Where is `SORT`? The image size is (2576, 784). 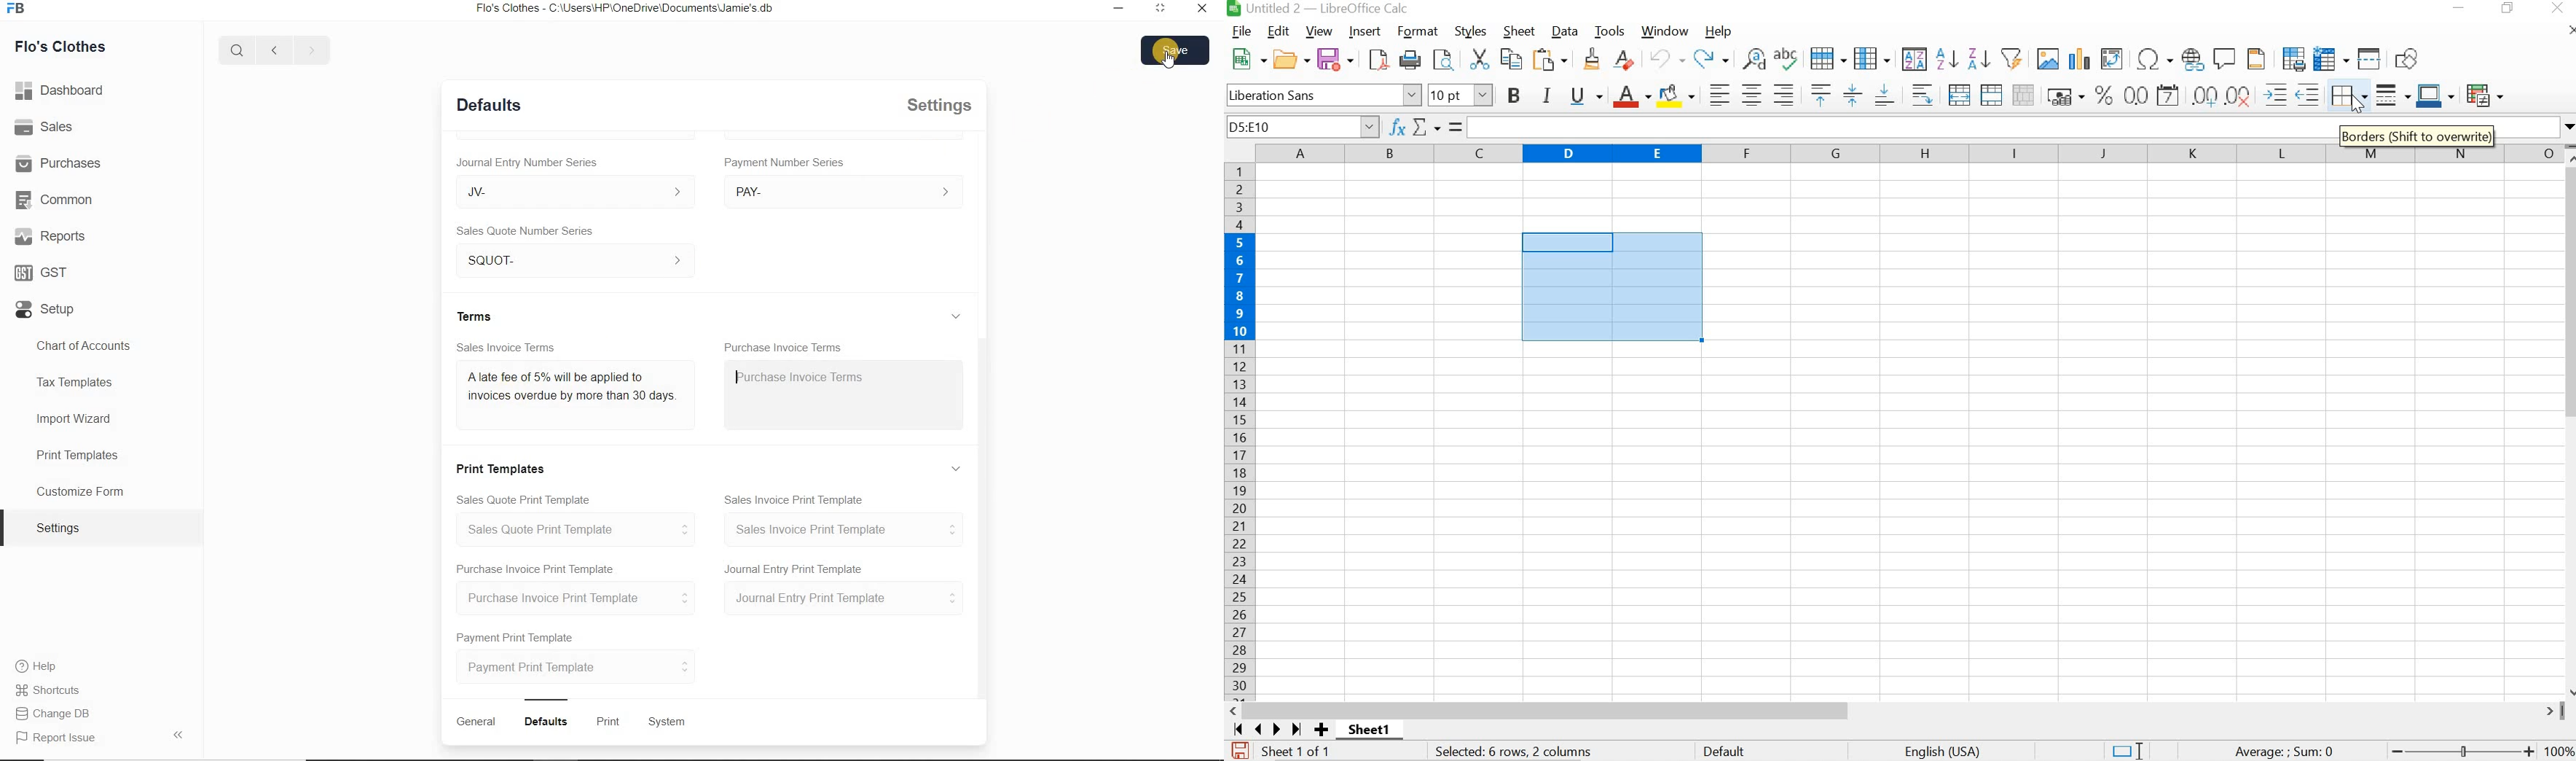
SORT is located at coordinates (1914, 60).